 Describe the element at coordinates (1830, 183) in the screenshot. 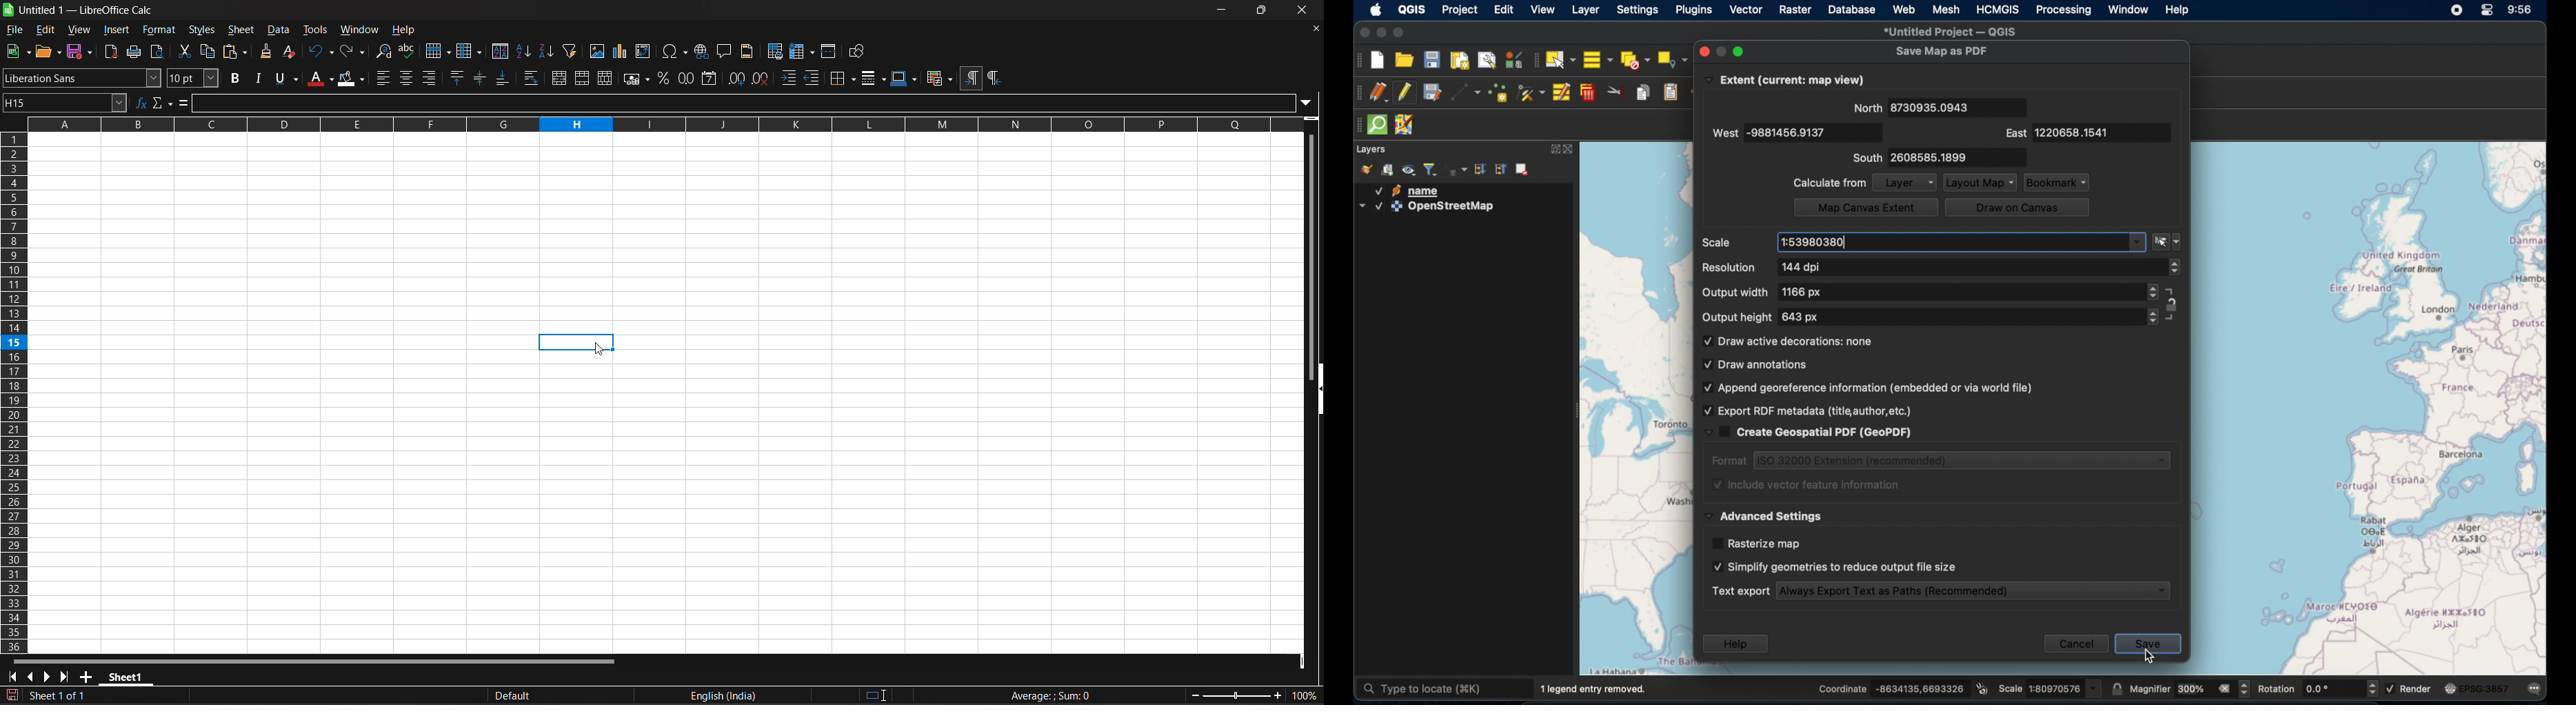

I see `calculate from` at that location.